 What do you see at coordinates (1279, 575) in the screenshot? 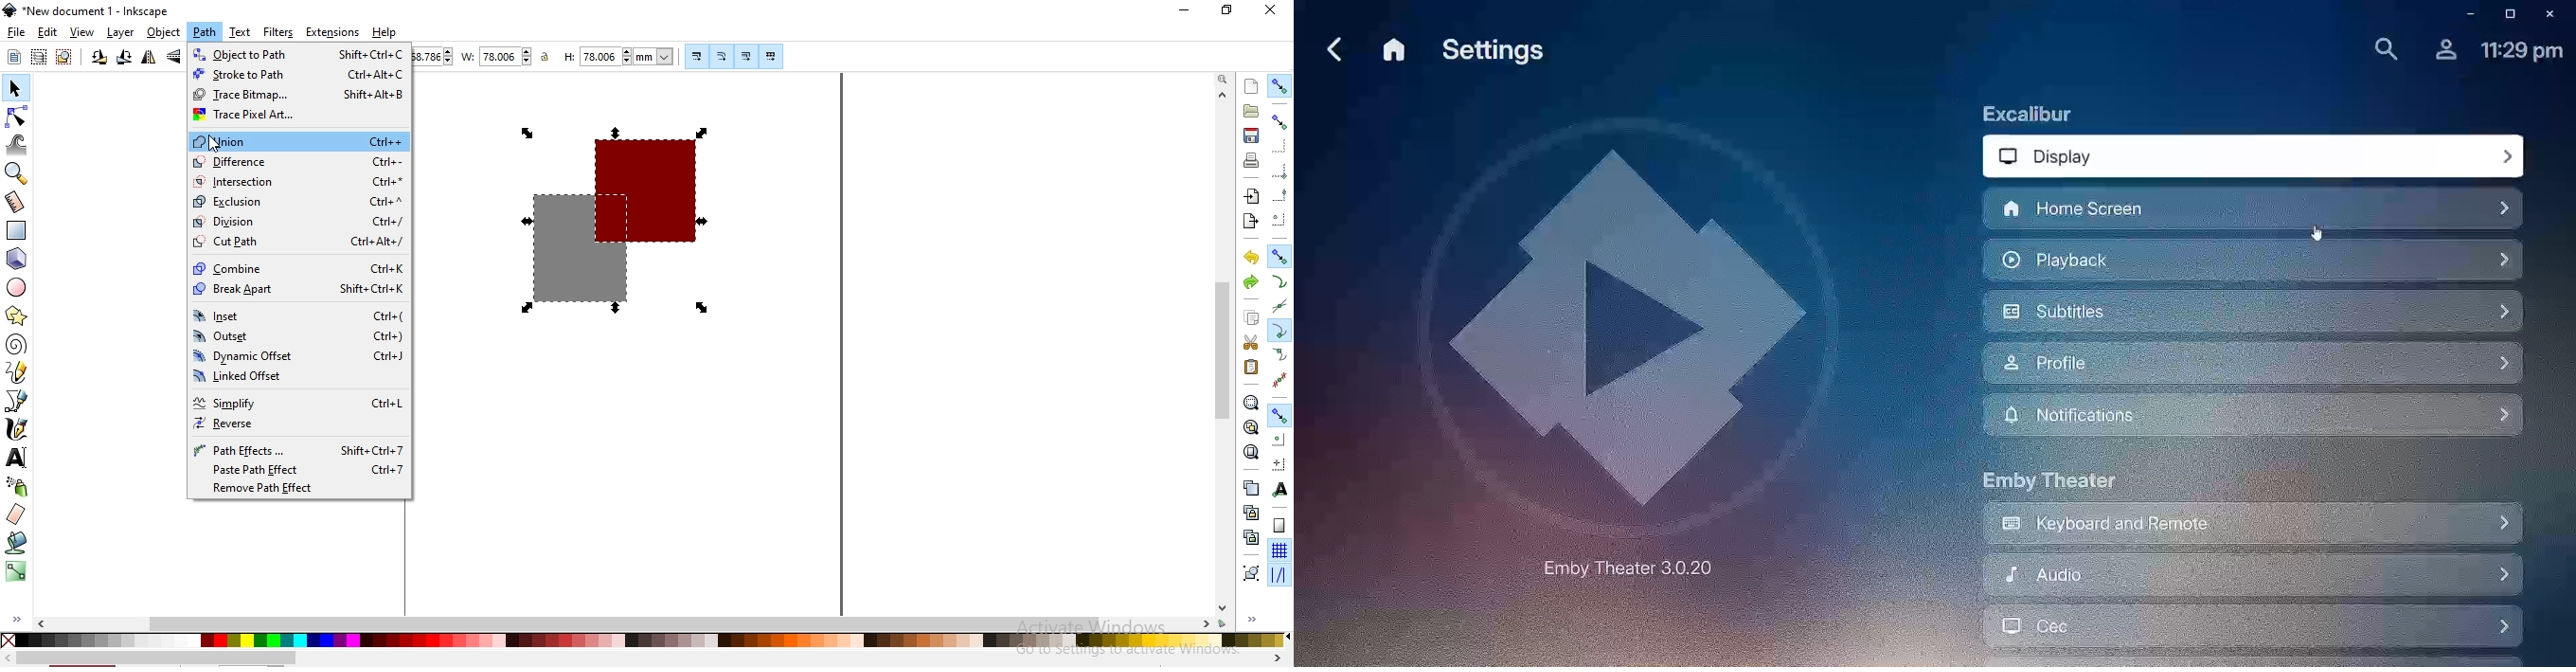
I see `snap guides` at bounding box center [1279, 575].